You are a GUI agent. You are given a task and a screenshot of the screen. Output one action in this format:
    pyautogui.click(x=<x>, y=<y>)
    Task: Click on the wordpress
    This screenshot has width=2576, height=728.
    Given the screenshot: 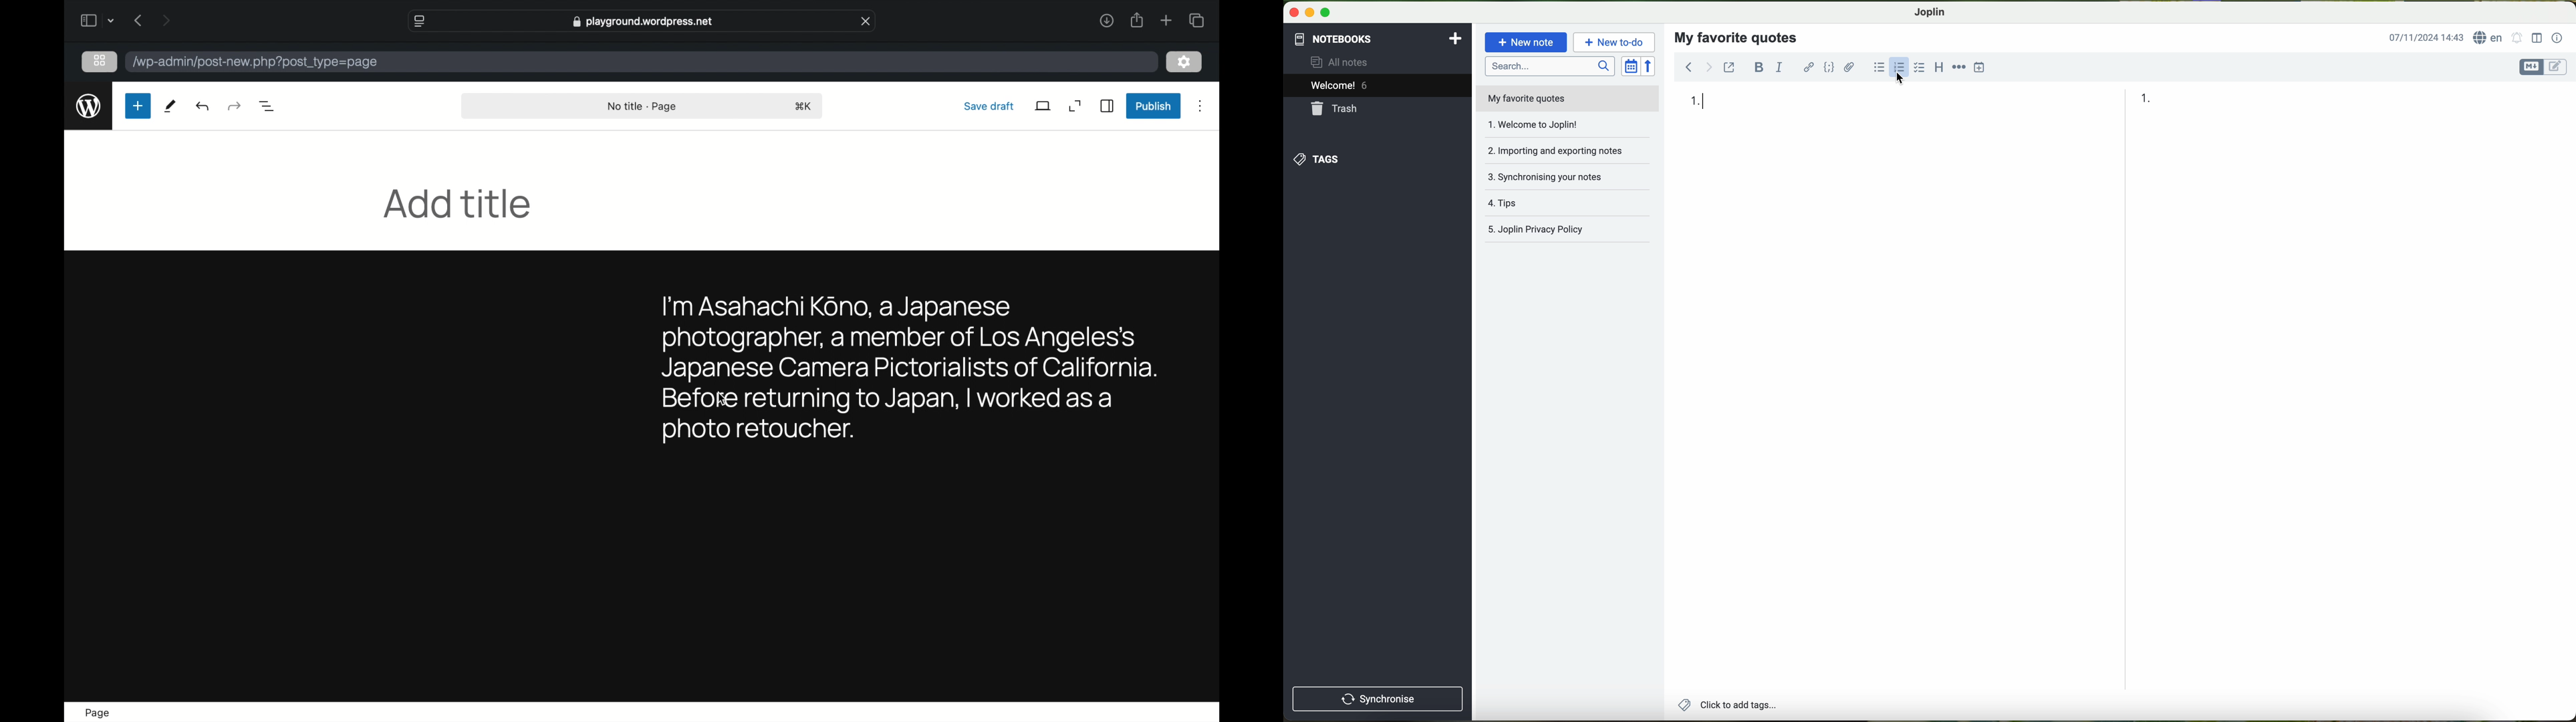 What is the action you would take?
    pyautogui.click(x=88, y=106)
    